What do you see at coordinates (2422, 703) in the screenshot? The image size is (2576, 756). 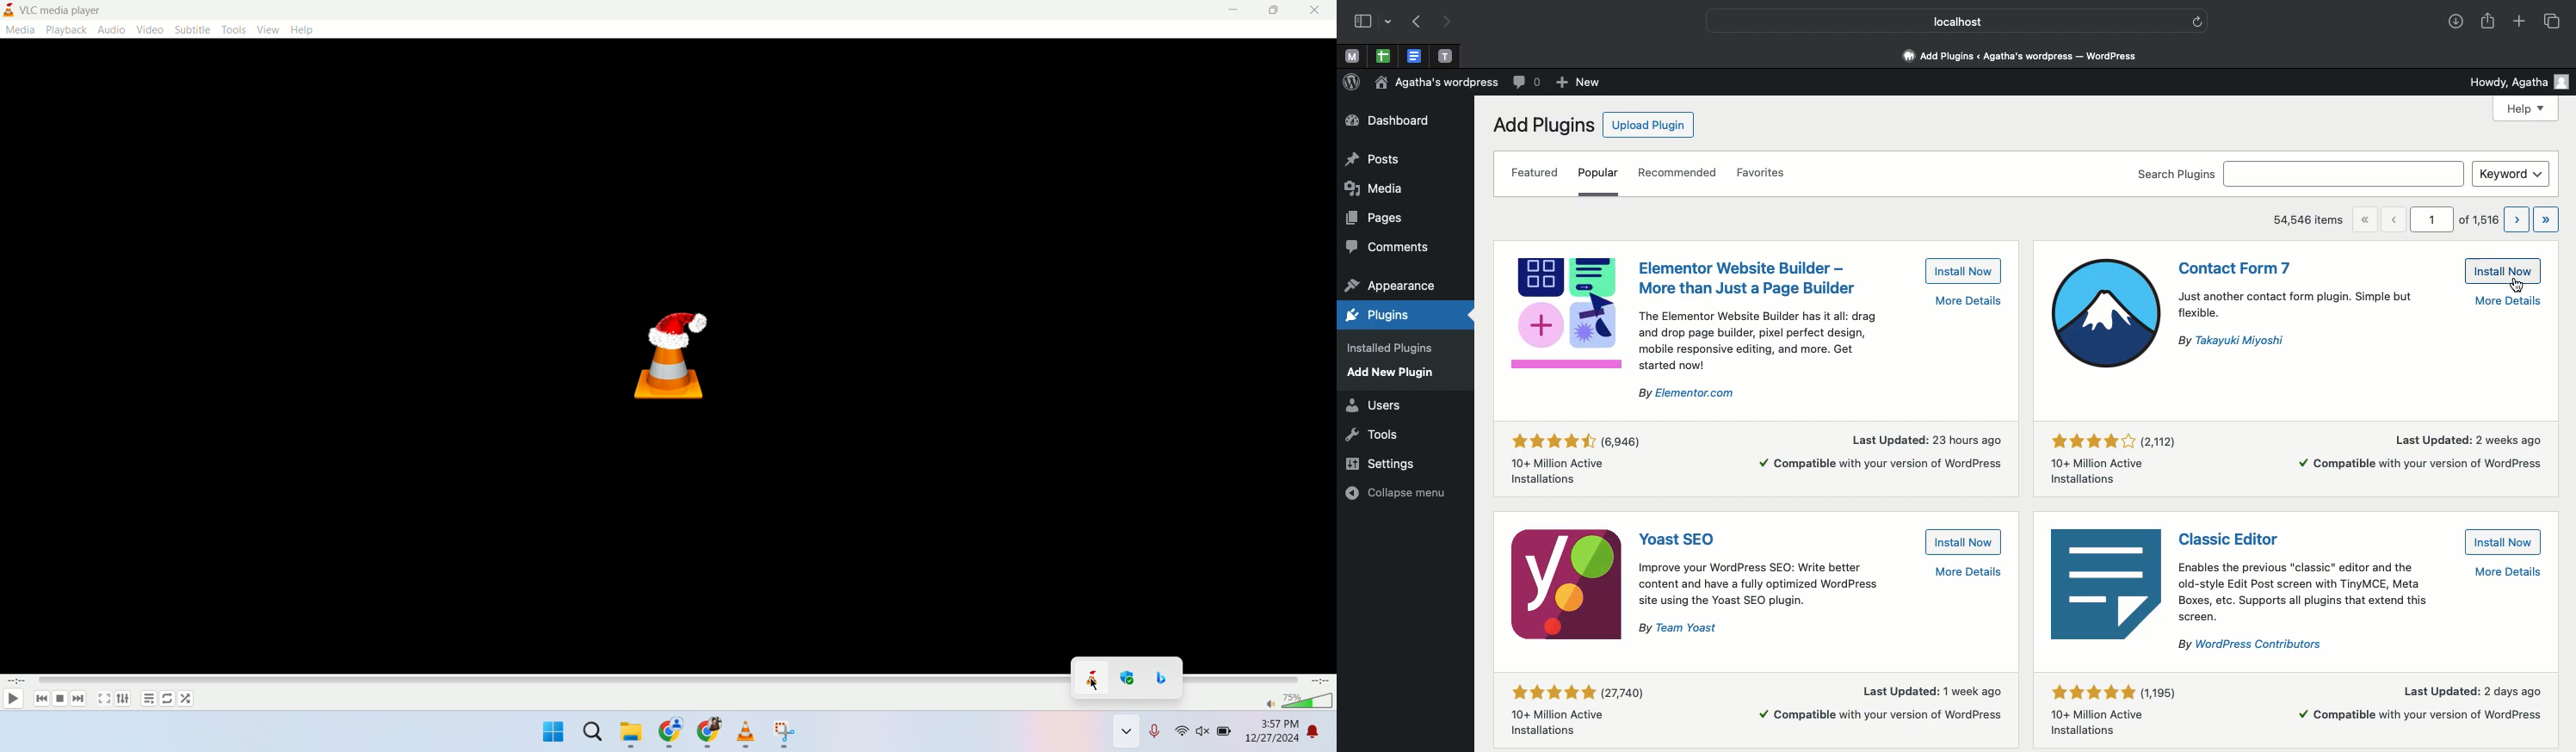 I see `More details` at bounding box center [2422, 703].